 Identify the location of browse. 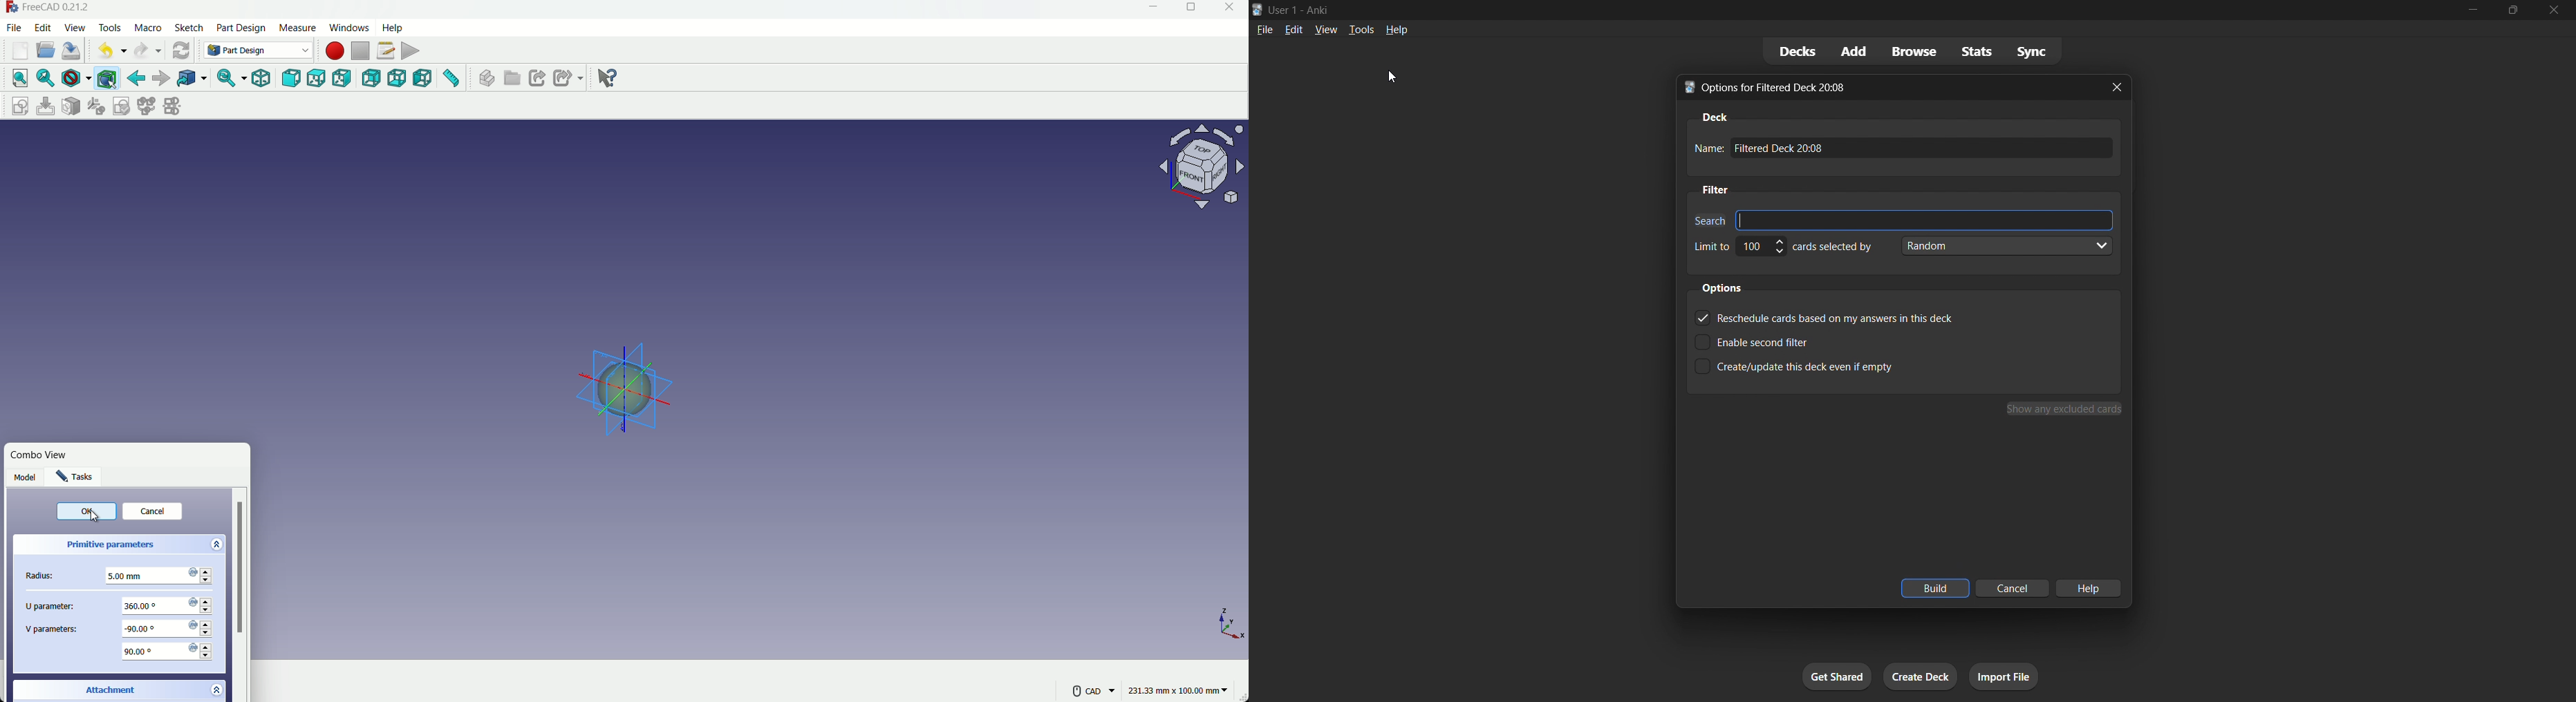
(1912, 51).